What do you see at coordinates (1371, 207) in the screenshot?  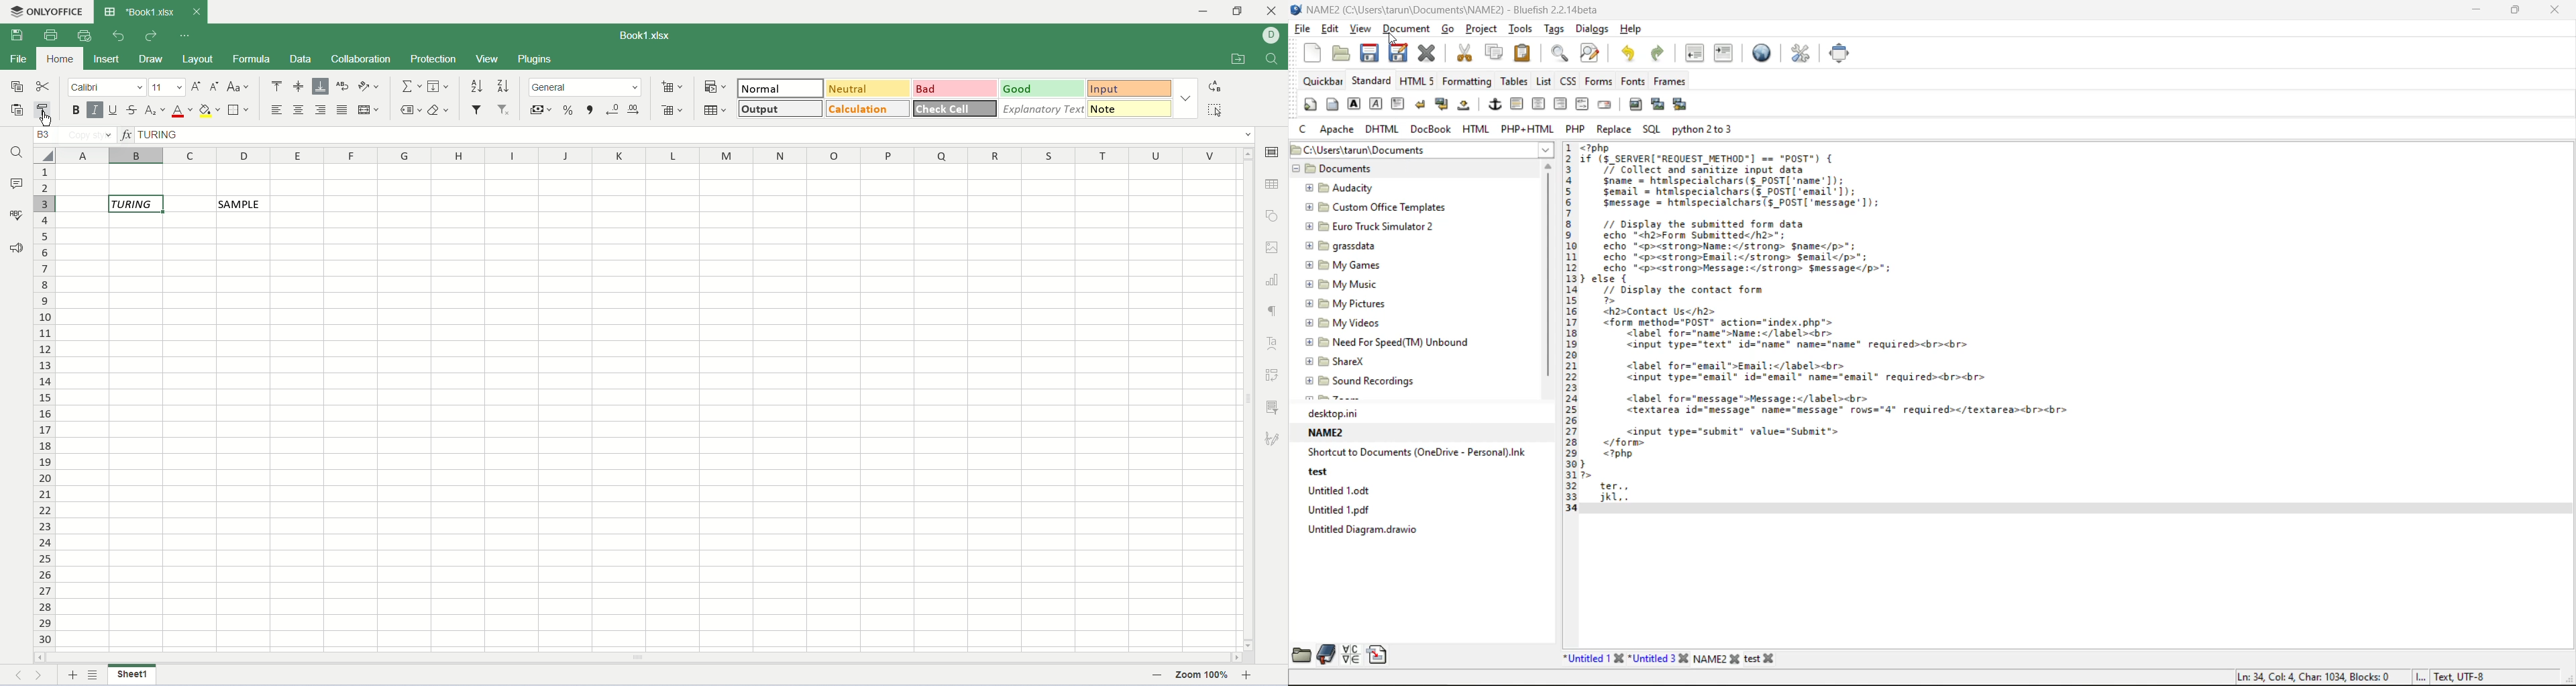 I see `custom office template` at bounding box center [1371, 207].